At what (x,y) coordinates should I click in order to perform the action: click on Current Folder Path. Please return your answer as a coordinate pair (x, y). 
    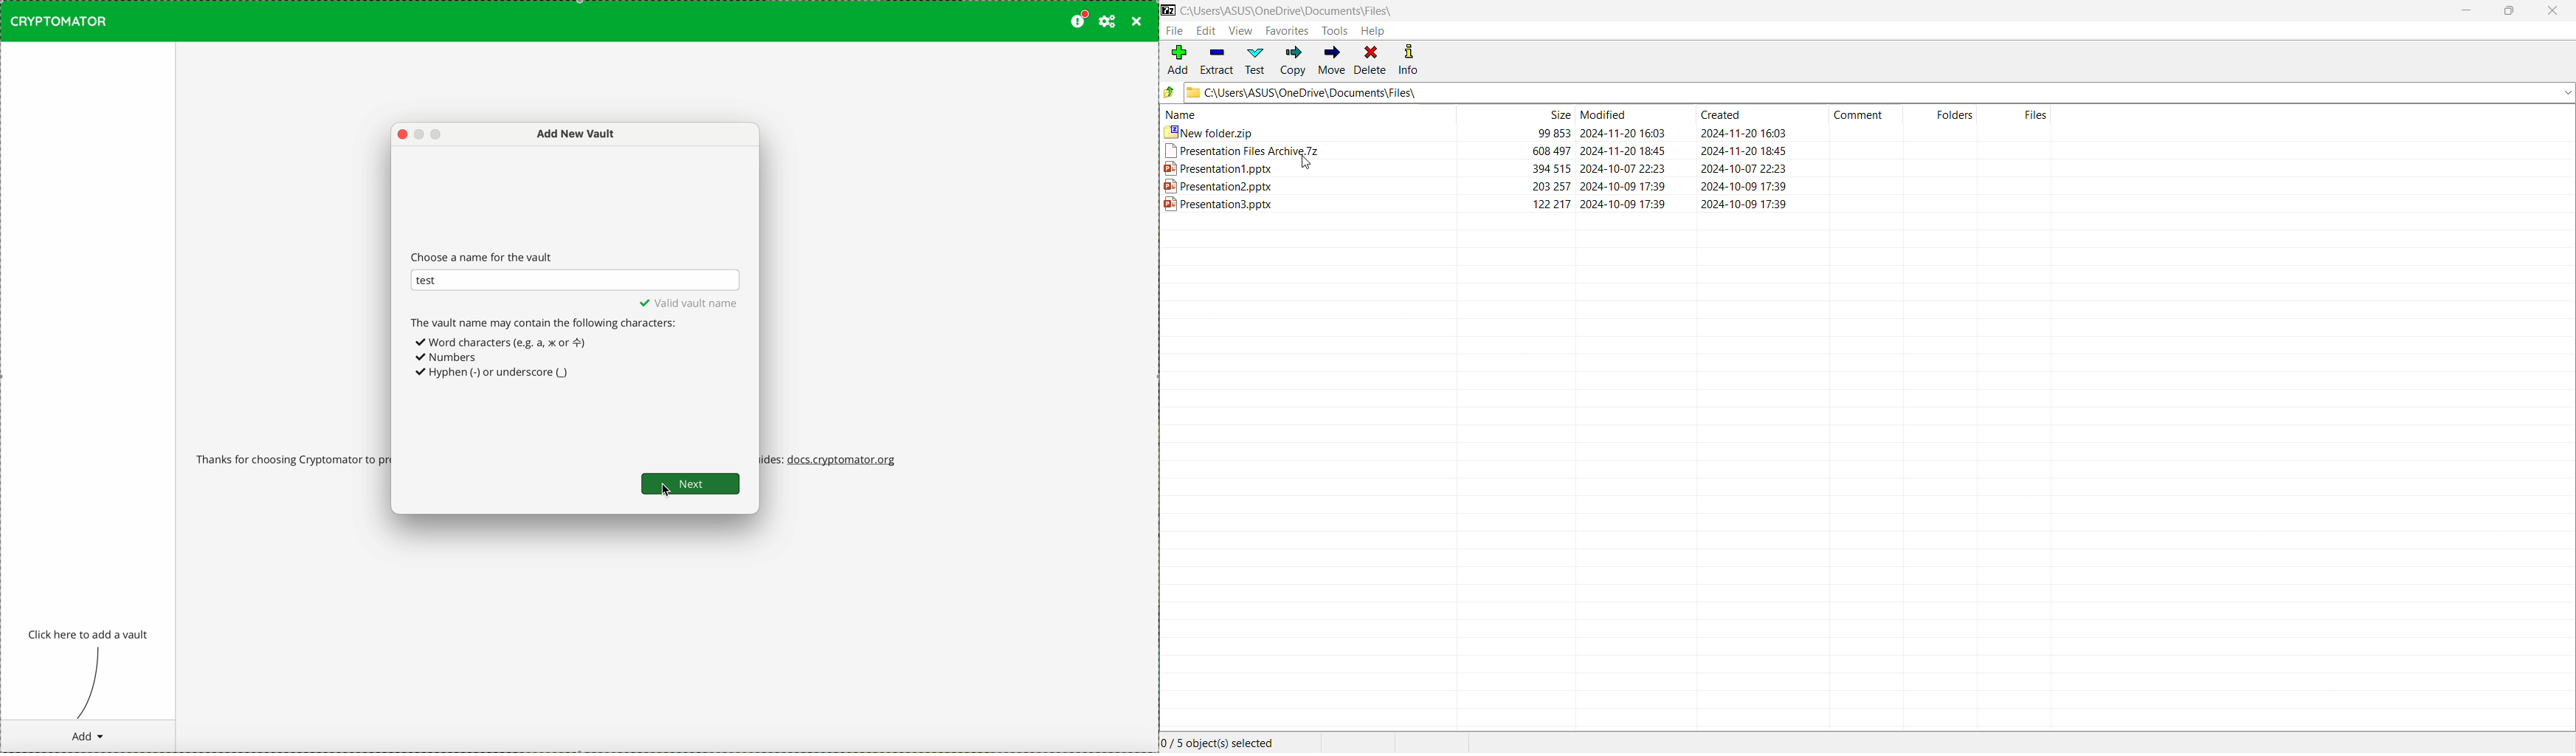
    Looking at the image, I should click on (1290, 10).